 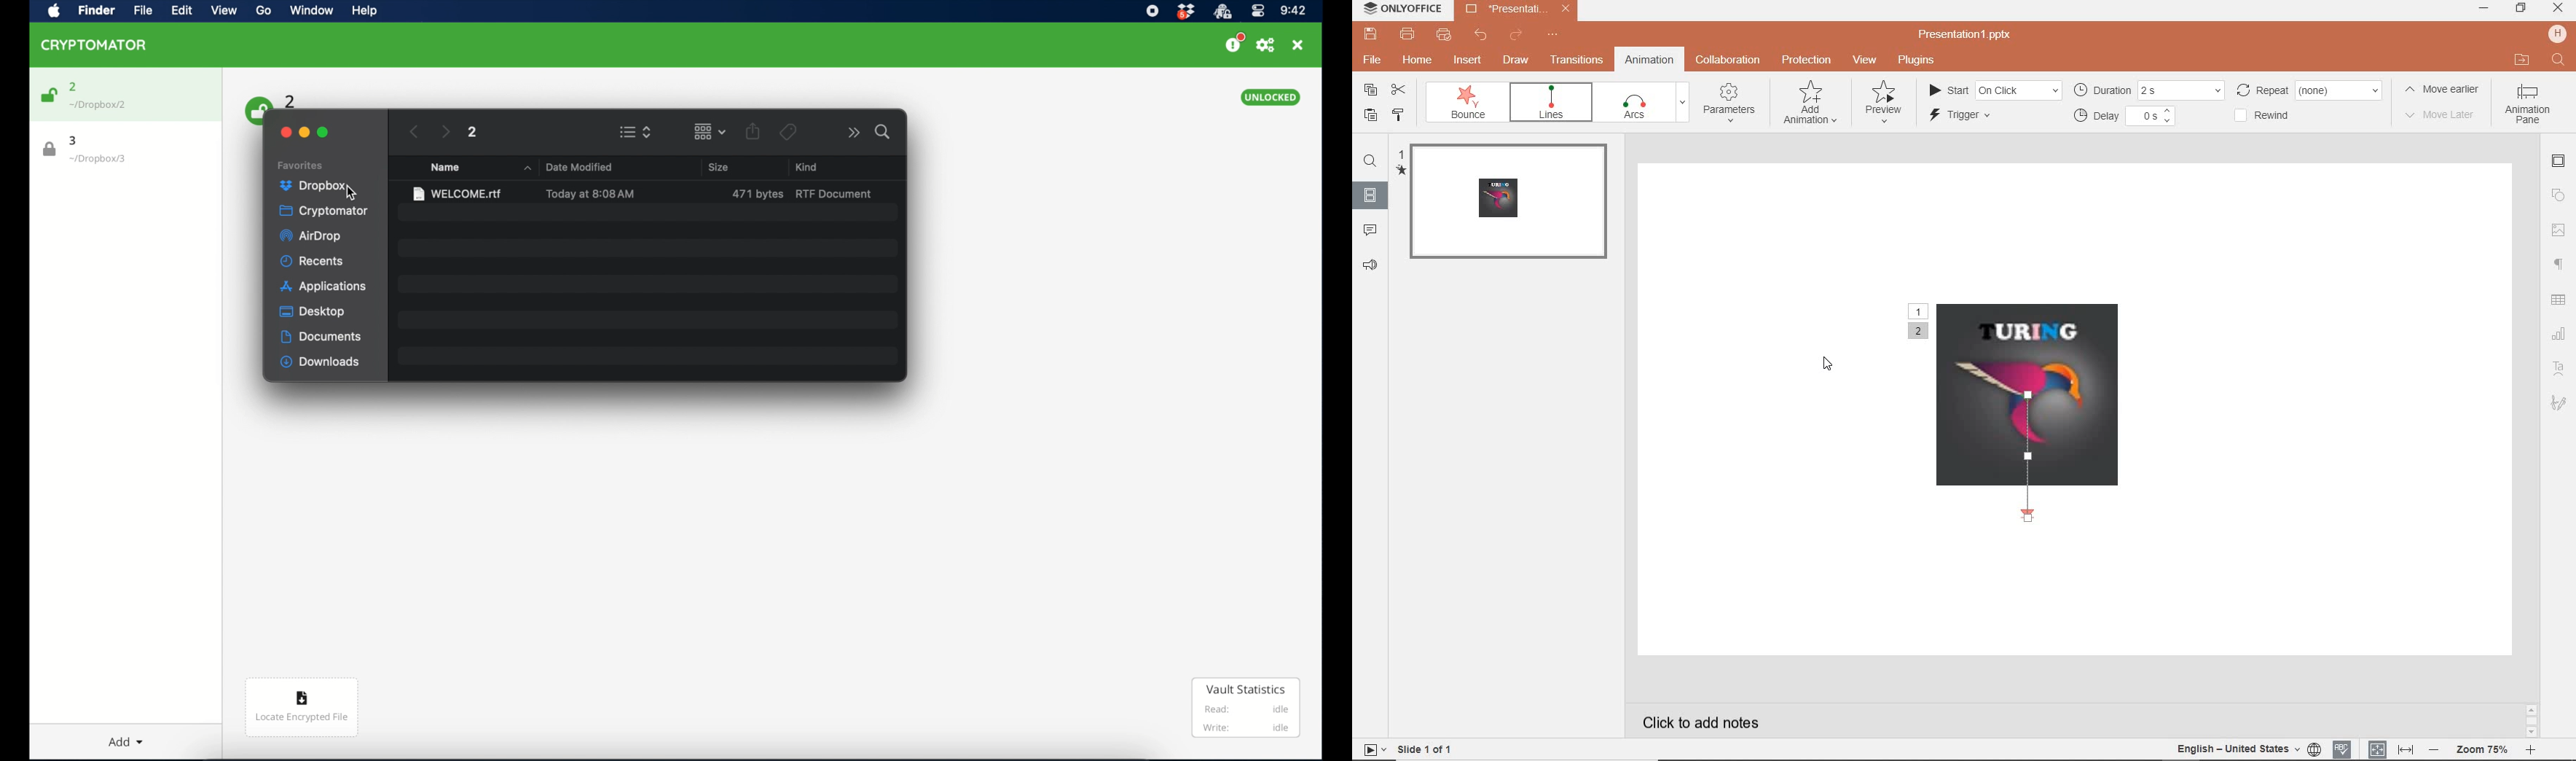 I want to click on checkbox, so click(x=2239, y=115).